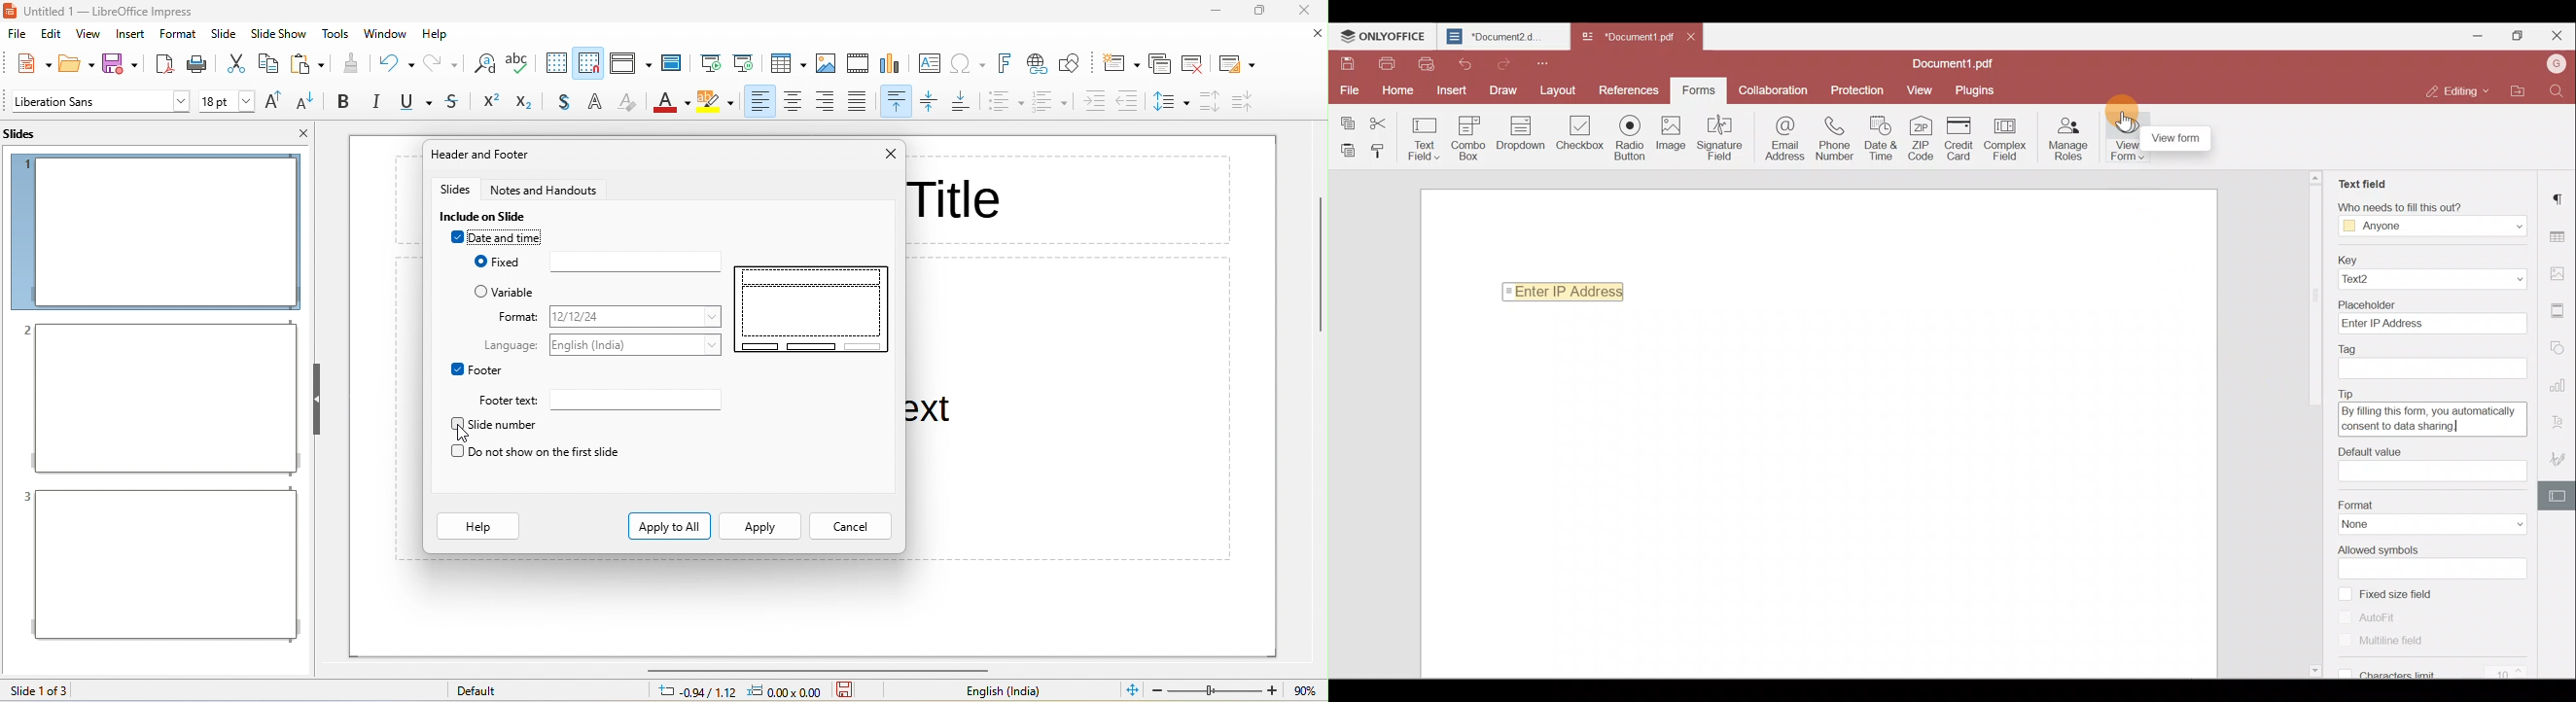 The height and width of the screenshot is (728, 2576). What do you see at coordinates (2560, 384) in the screenshot?
I see `Chart settings` at bounding box center [2560, 384].